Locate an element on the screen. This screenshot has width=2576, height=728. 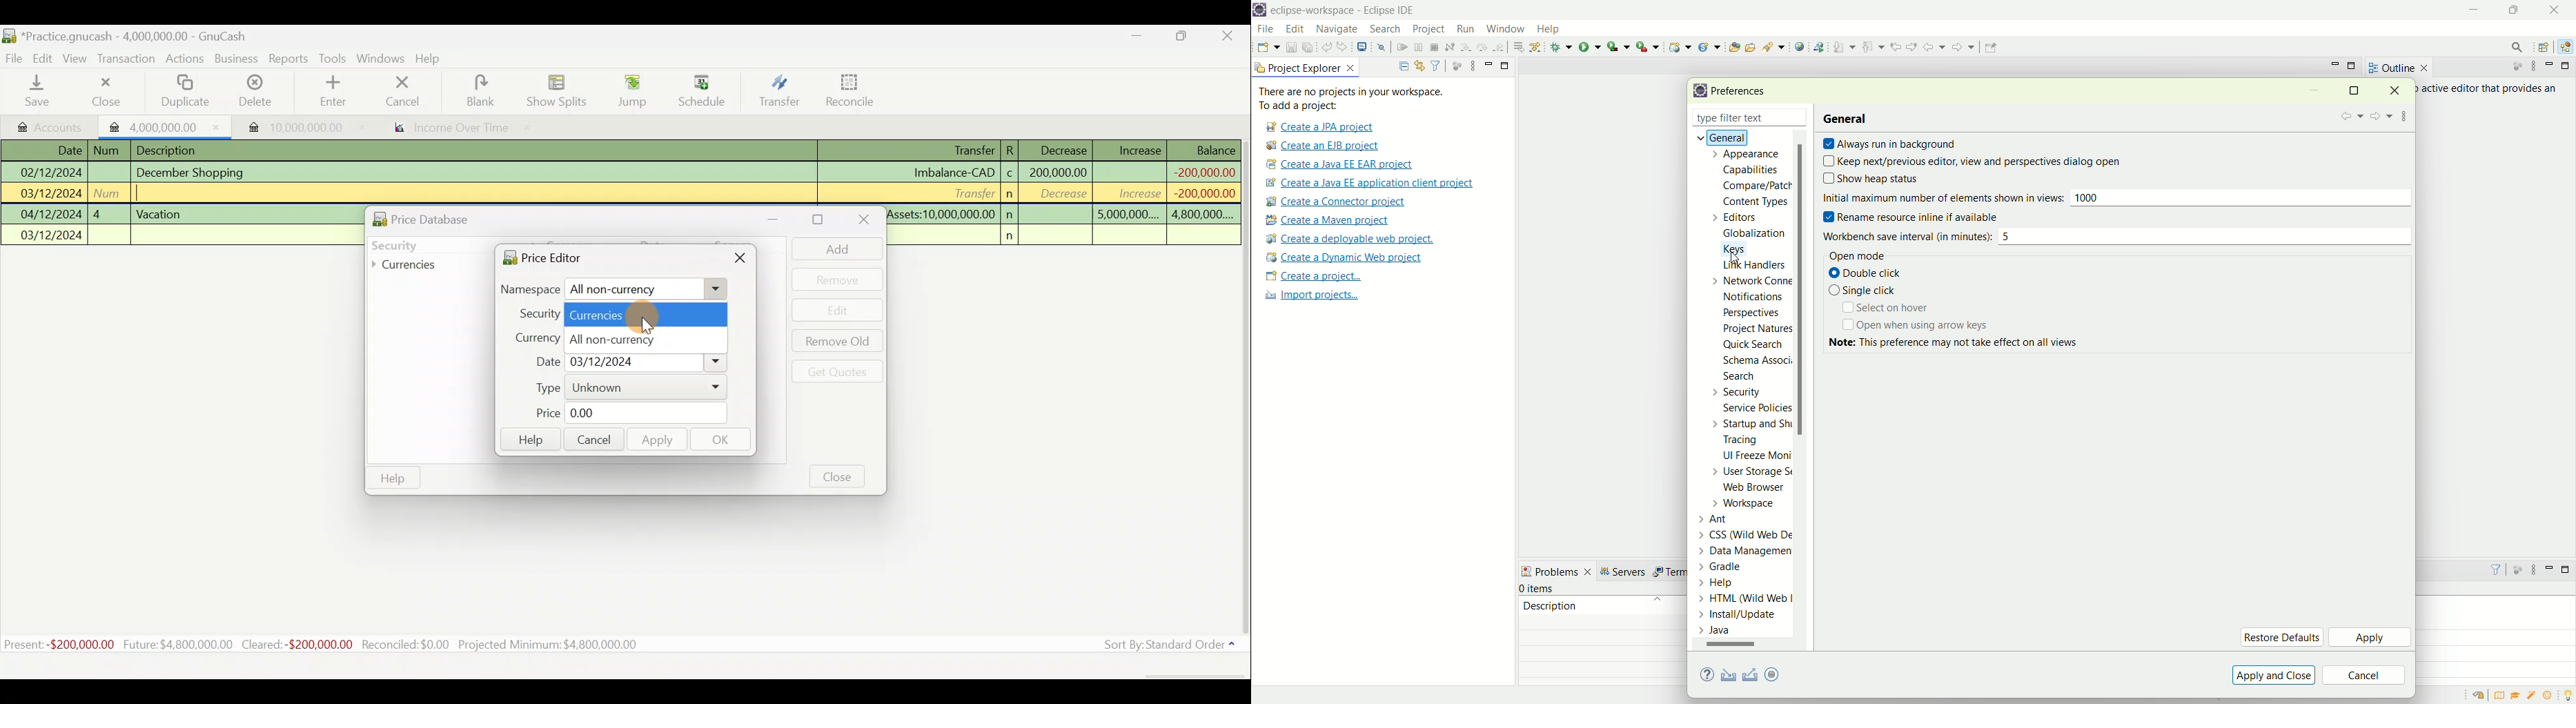
Balance is located at coordinates (1205, 150).